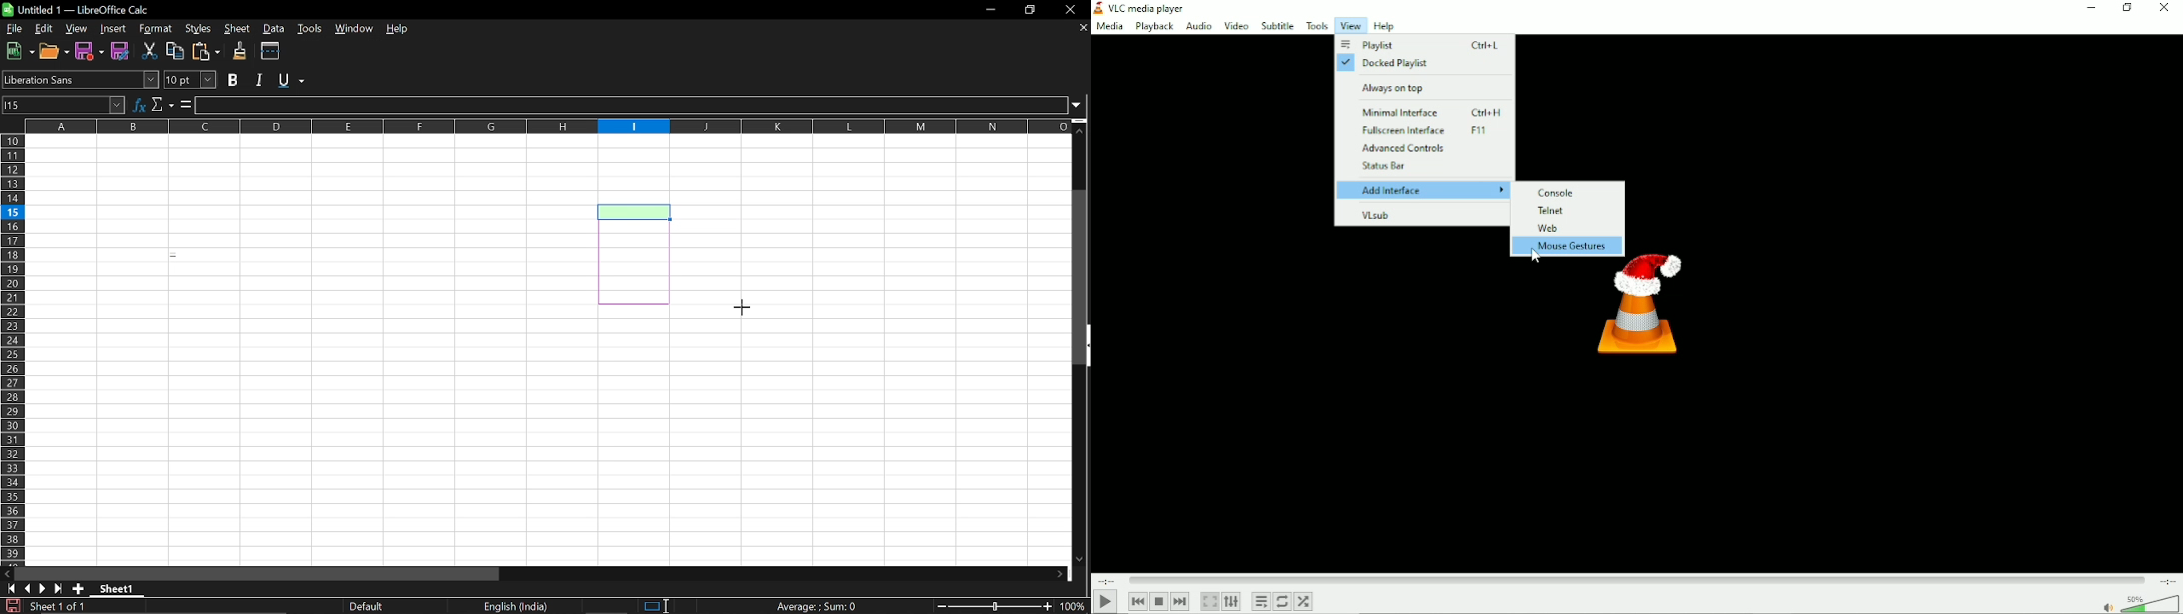  I want to click on Docked playlist, so click(1421, 65).